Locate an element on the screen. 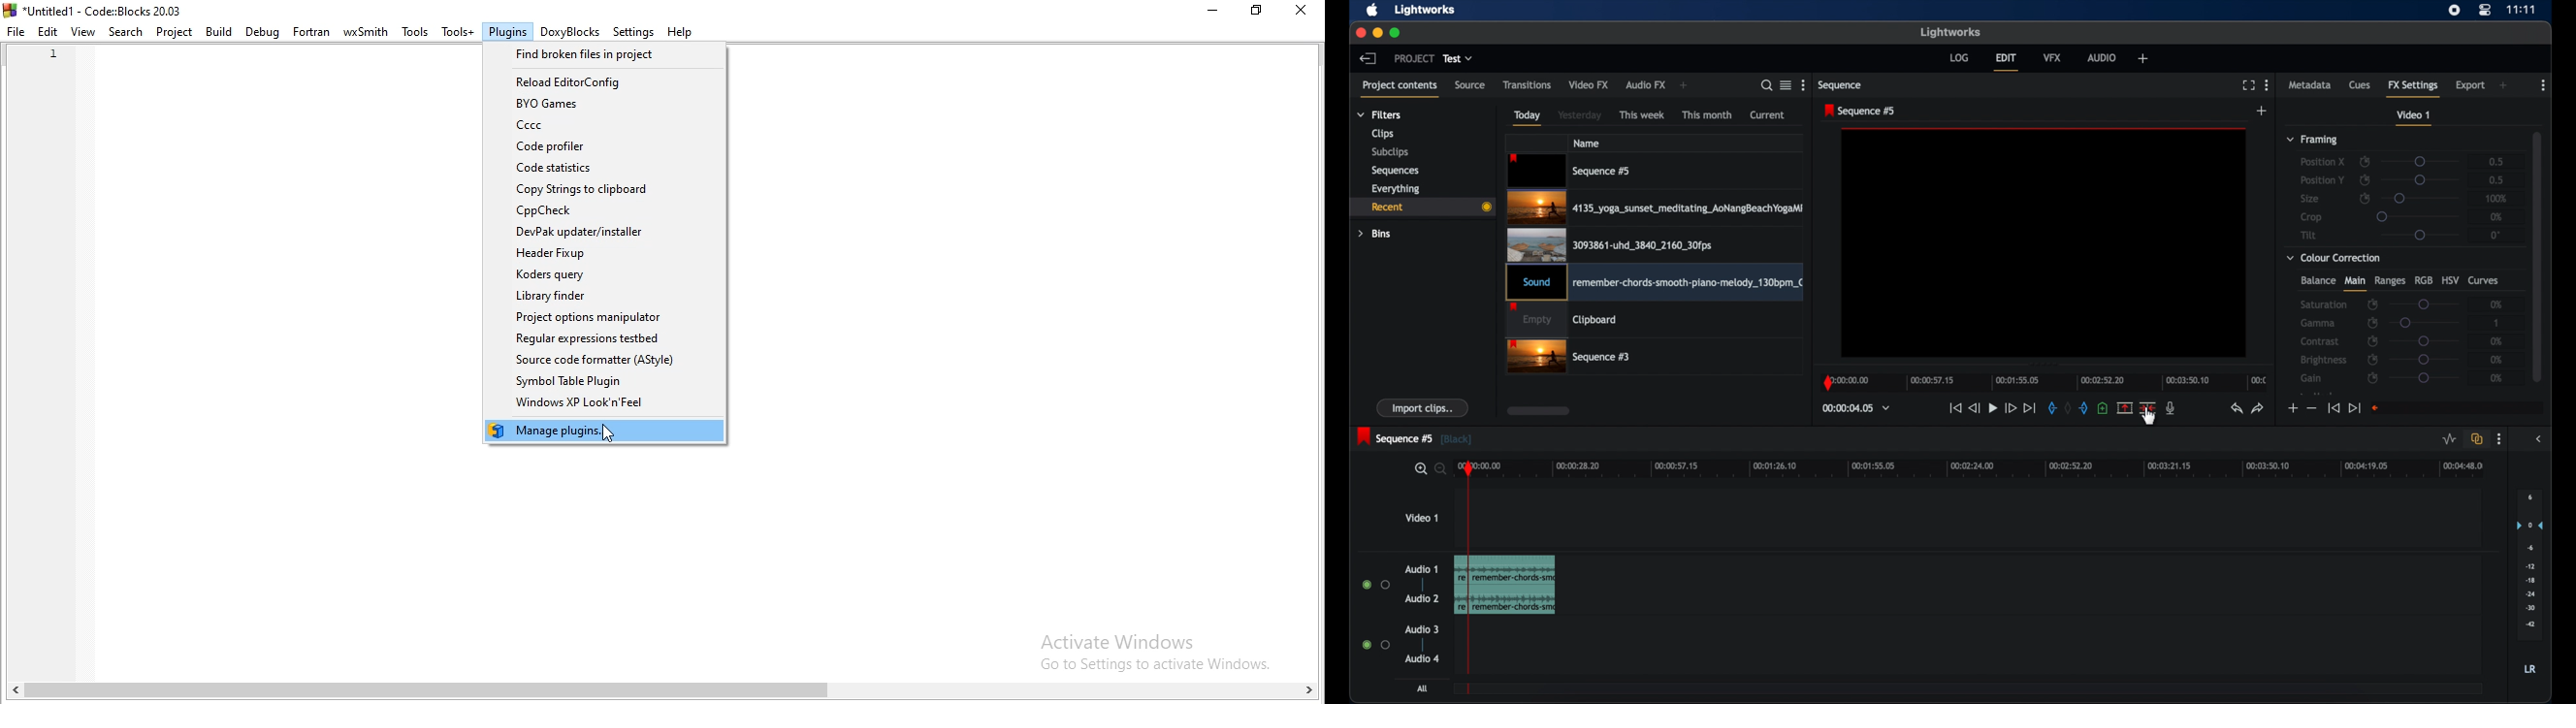  add is located at coordinates (2143, 58).